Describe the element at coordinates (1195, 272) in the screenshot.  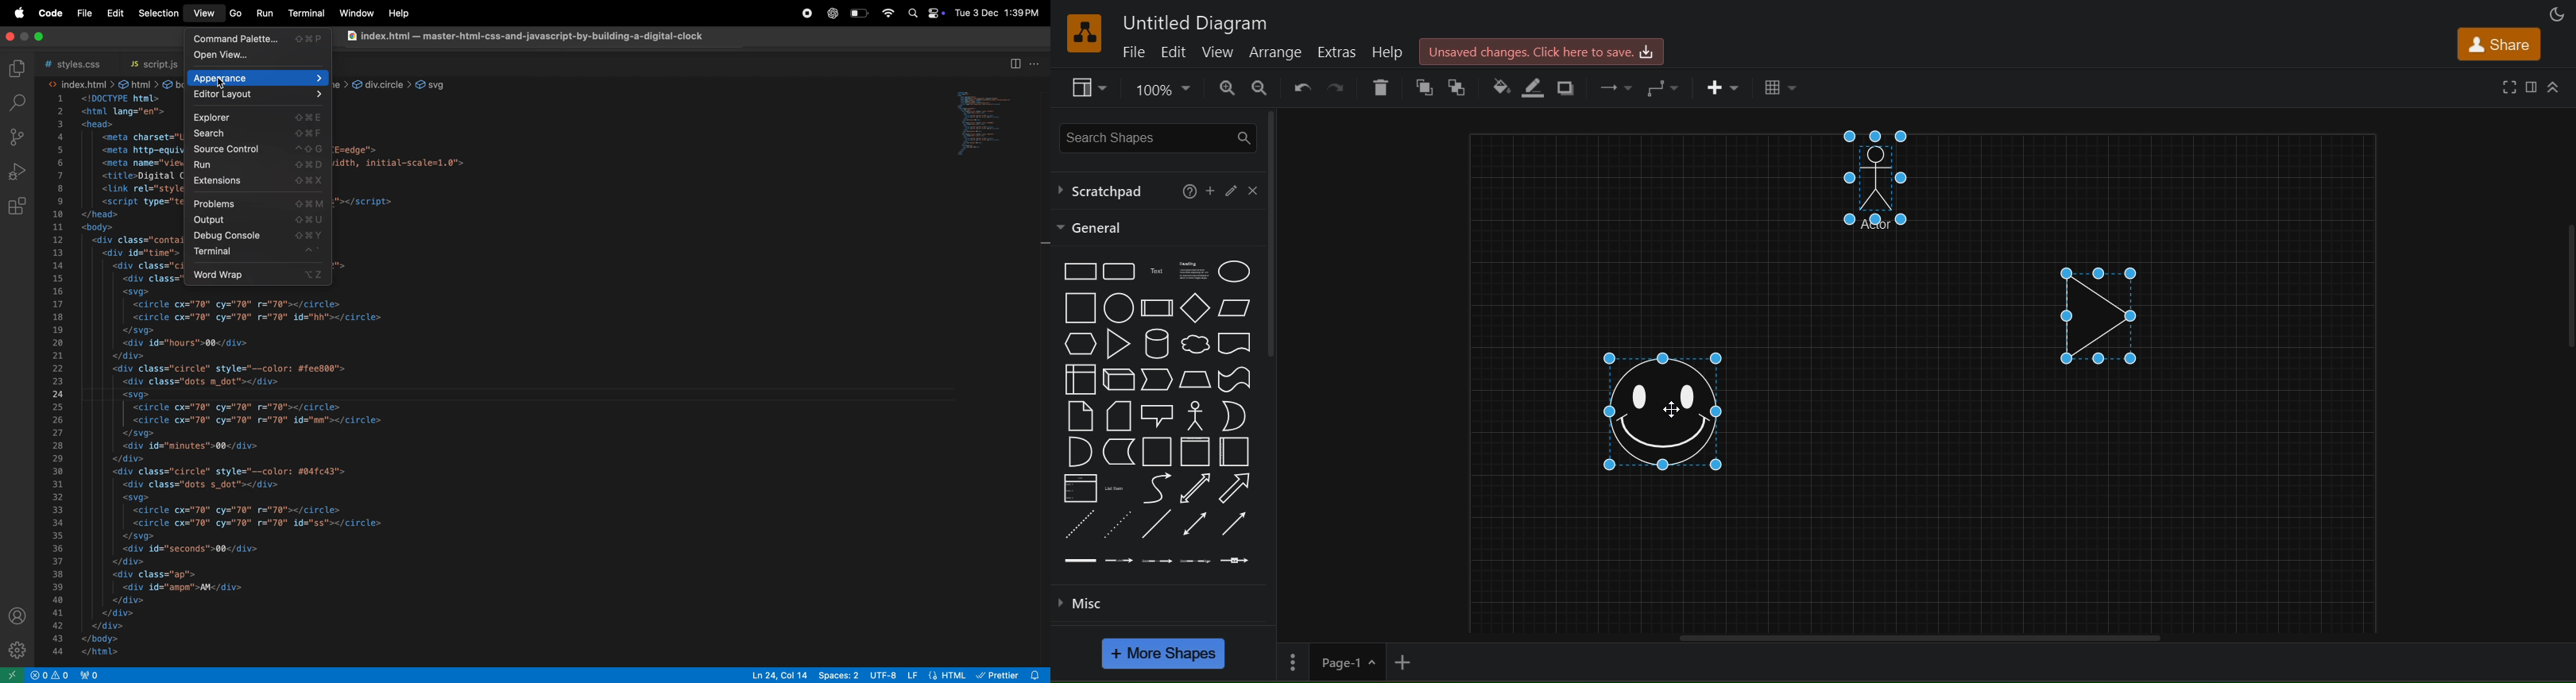
I see `heading` at that location.